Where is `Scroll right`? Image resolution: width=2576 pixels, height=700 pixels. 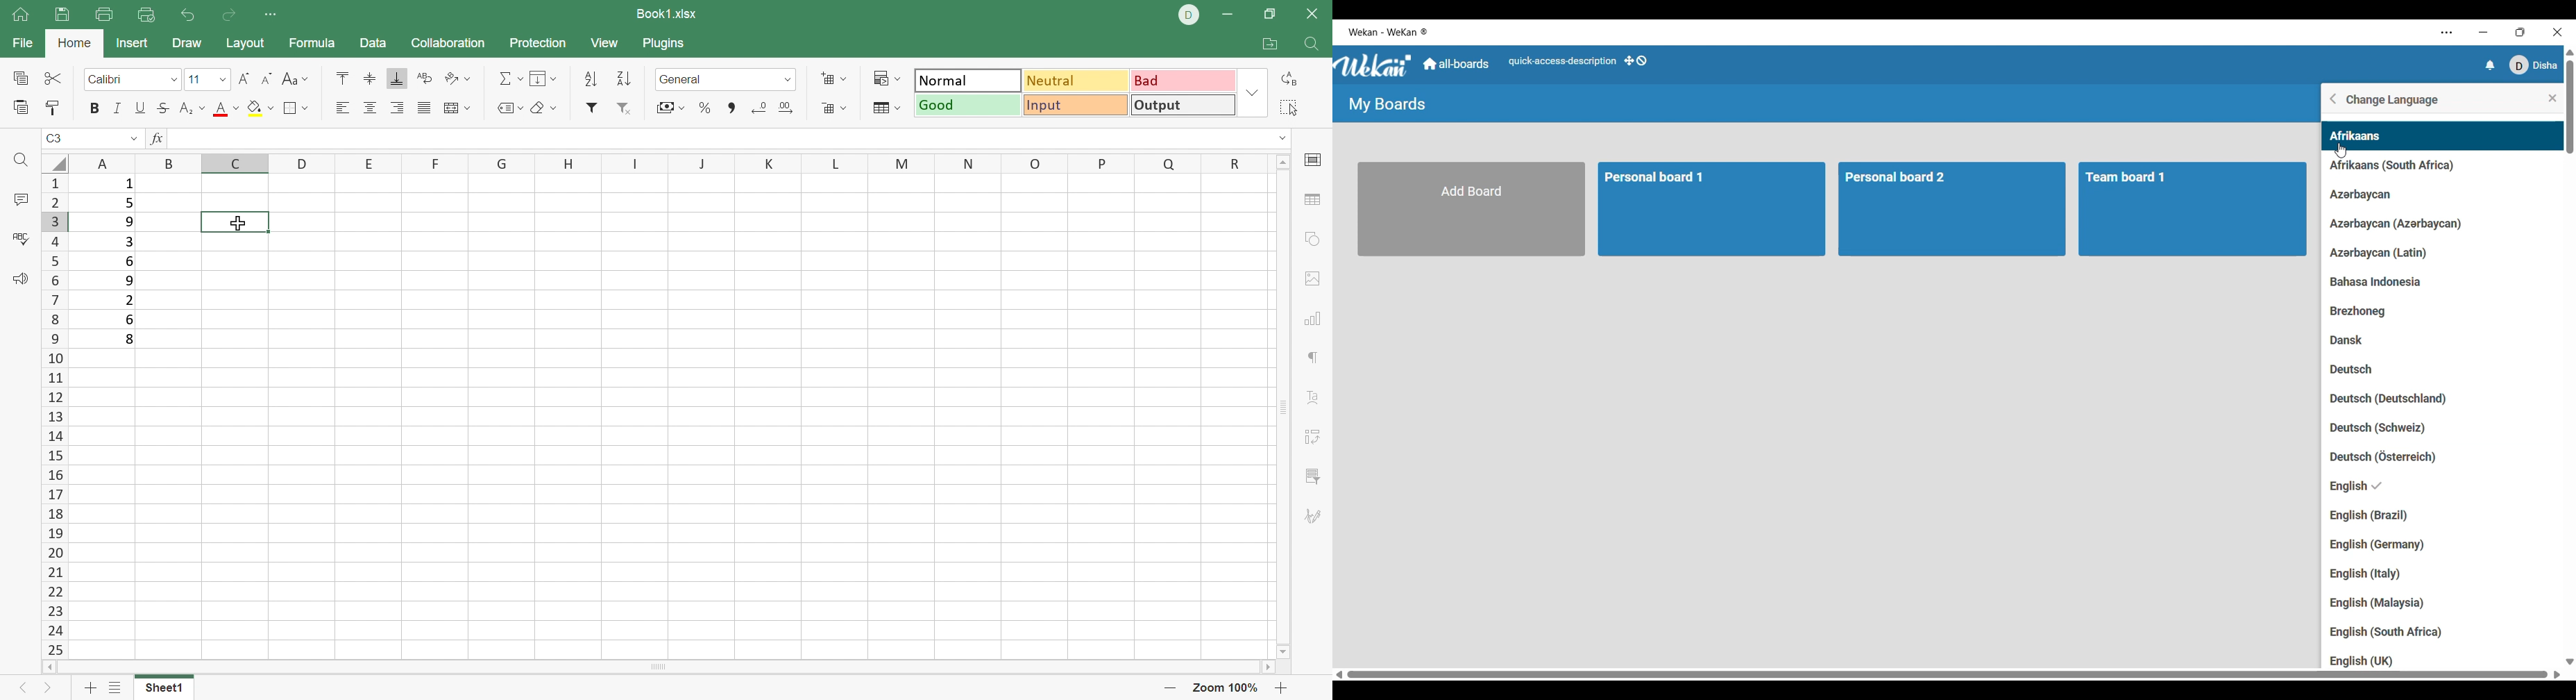
Scroll right is located at coordinates (1270, 667).